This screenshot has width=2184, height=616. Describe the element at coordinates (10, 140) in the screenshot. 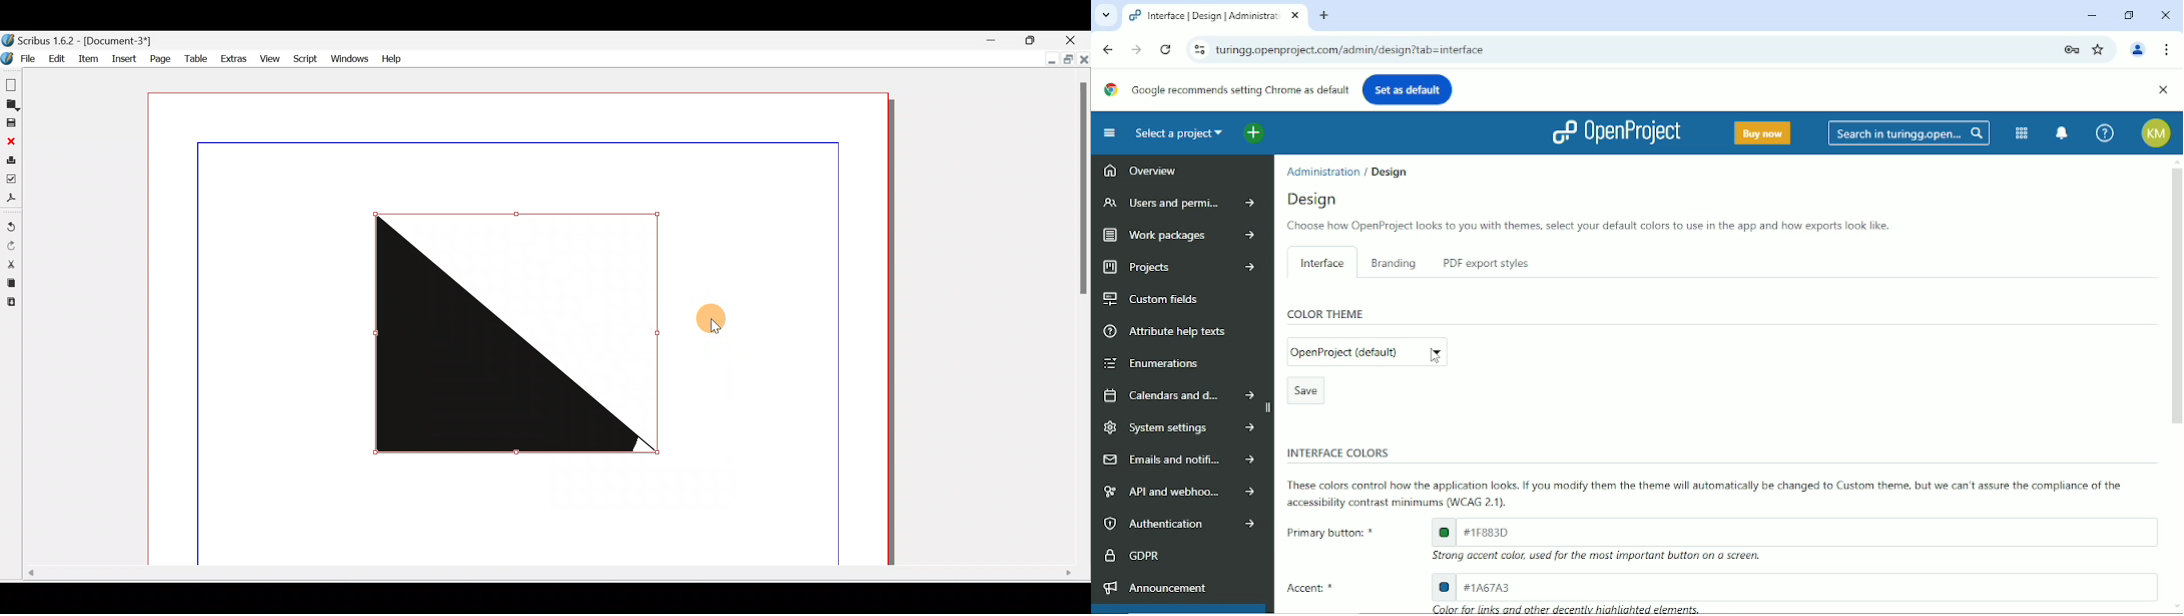

I see `Close` at that location.